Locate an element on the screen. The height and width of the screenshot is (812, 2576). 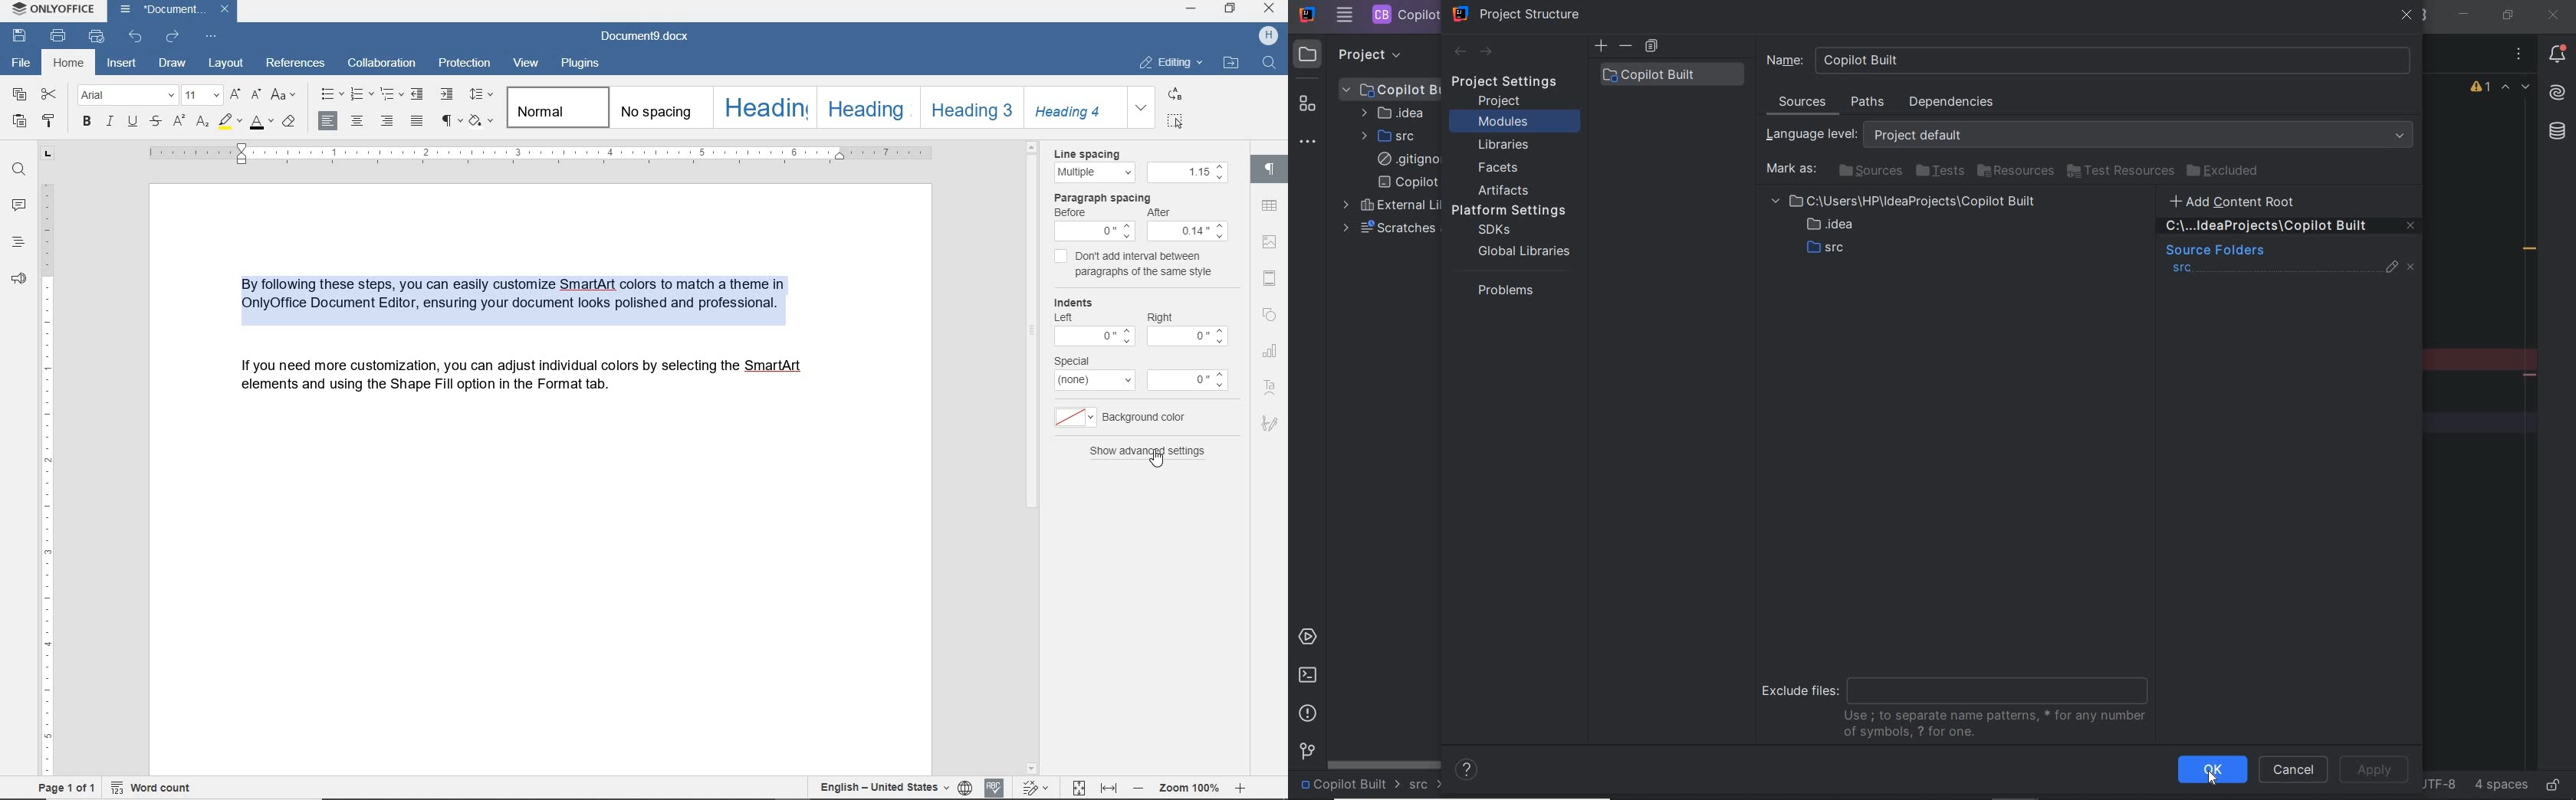
0" is located at coordinates (1194, 336).